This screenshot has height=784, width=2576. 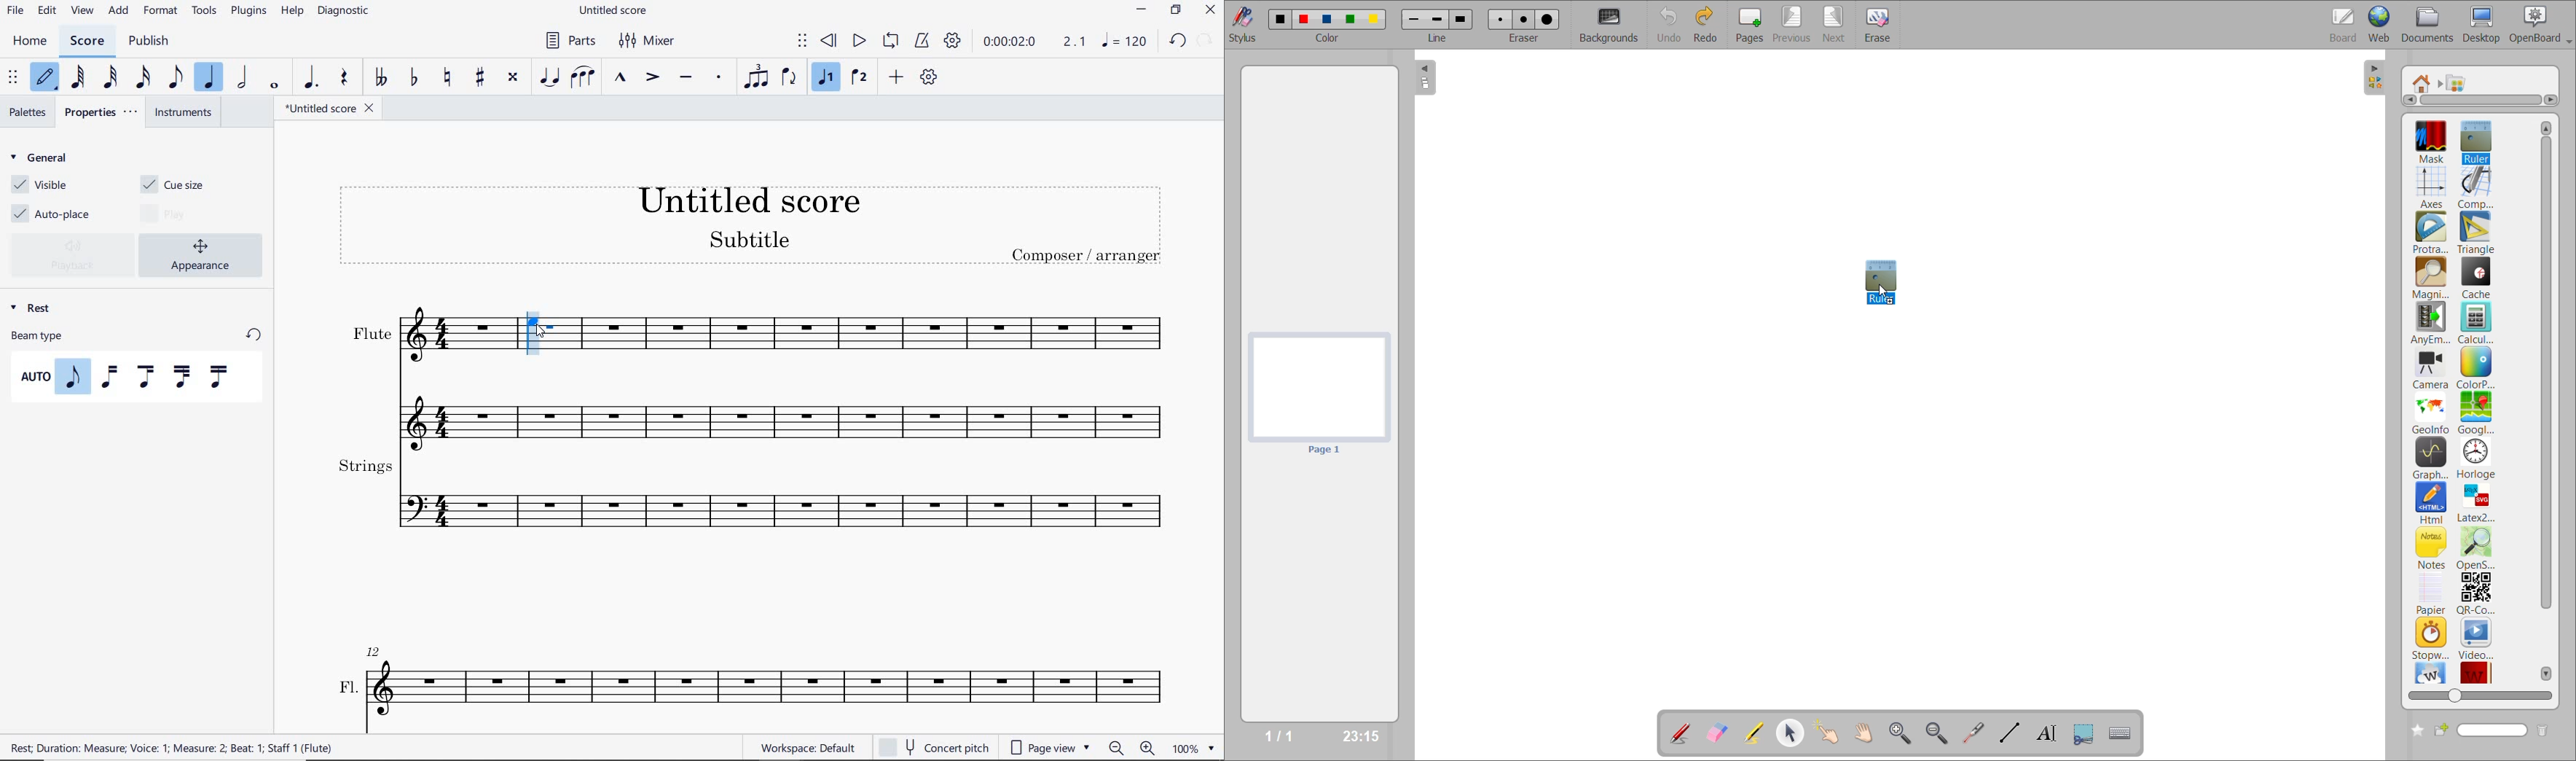 What do you see at coordinates (1142, 12) in the screenshot?
I see `minimize` at bounding box center [1142, 12].